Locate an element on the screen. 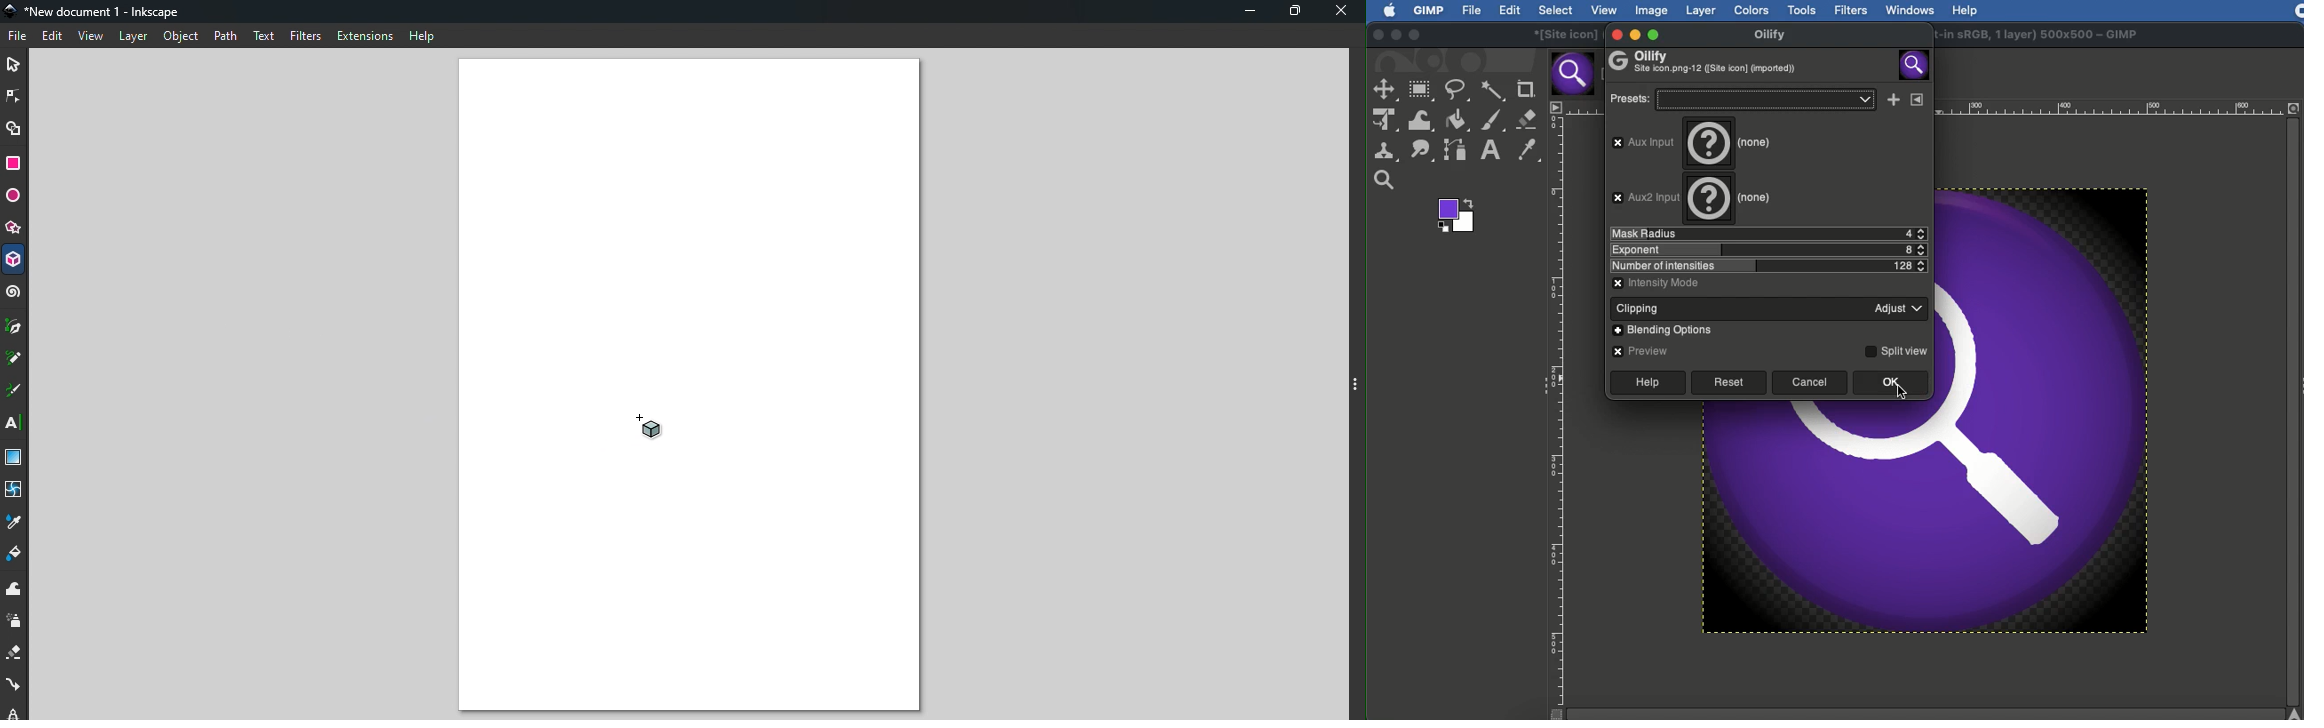  Aux2 Input is located at coordinates (1644, 196).